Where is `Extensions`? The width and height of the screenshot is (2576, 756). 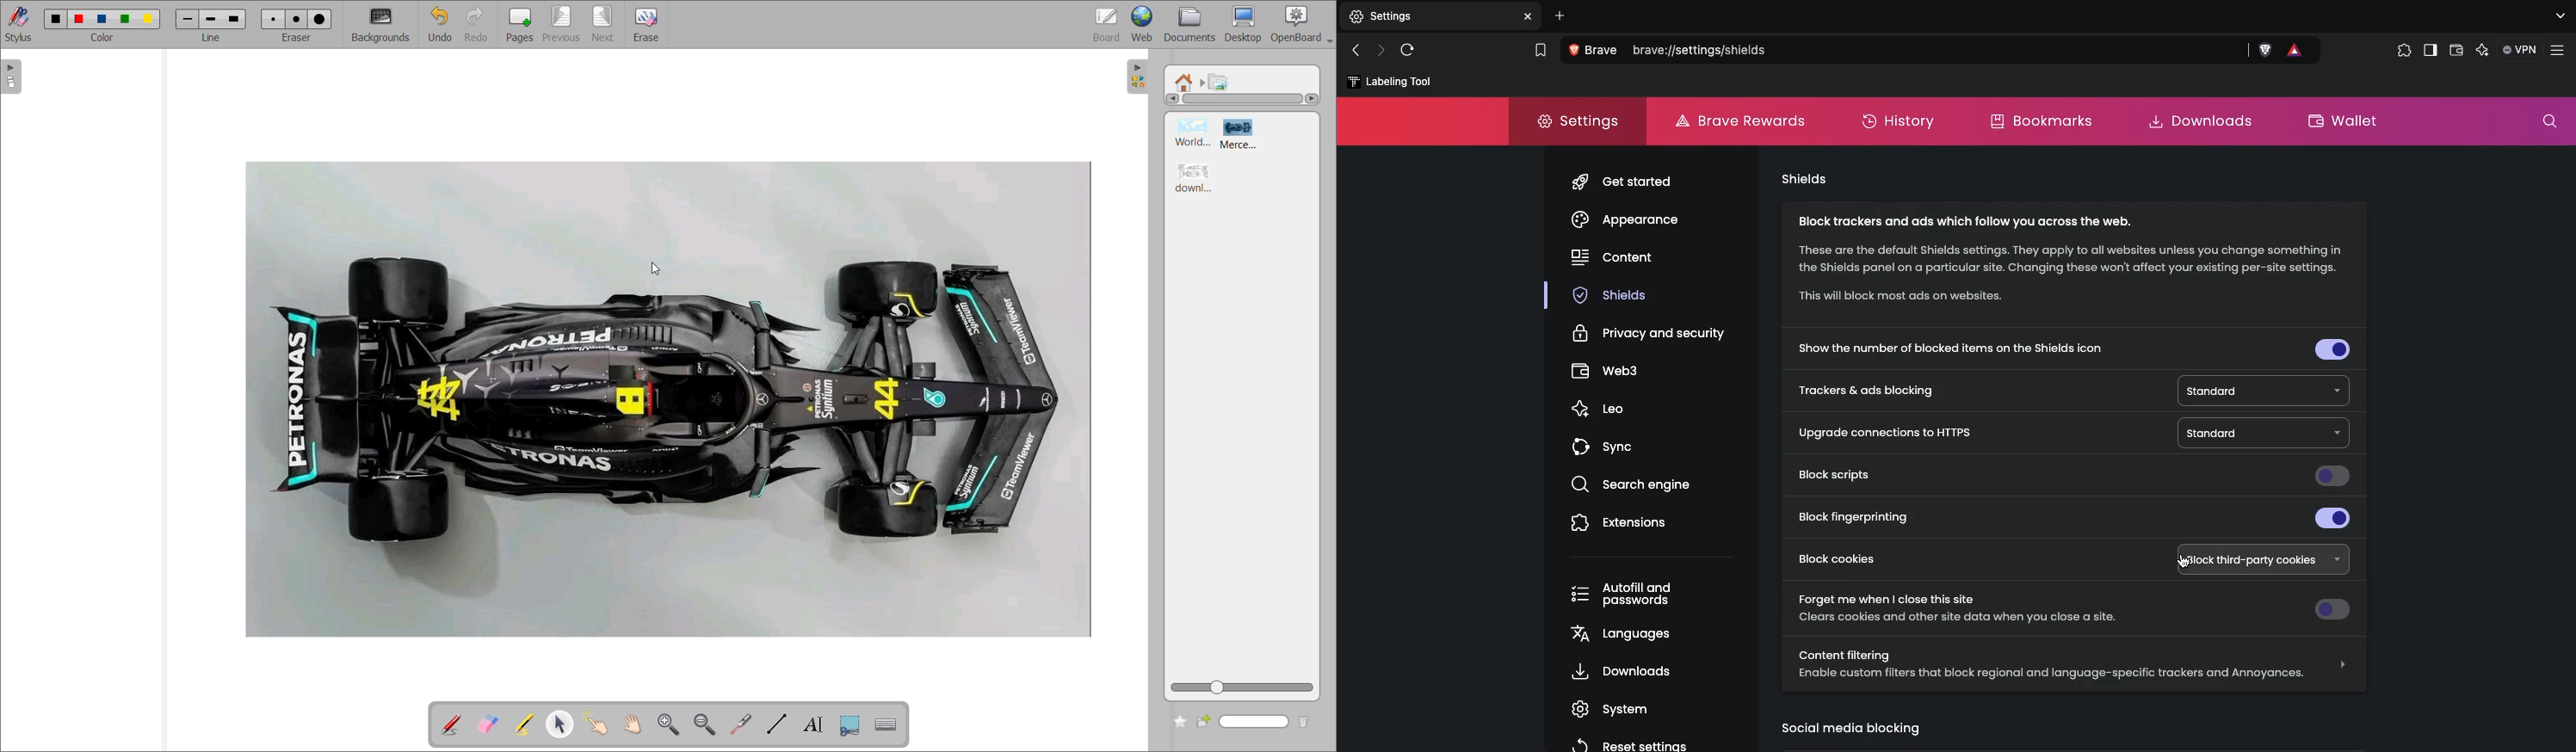 Extensions is located at coordinates (1623, 526).